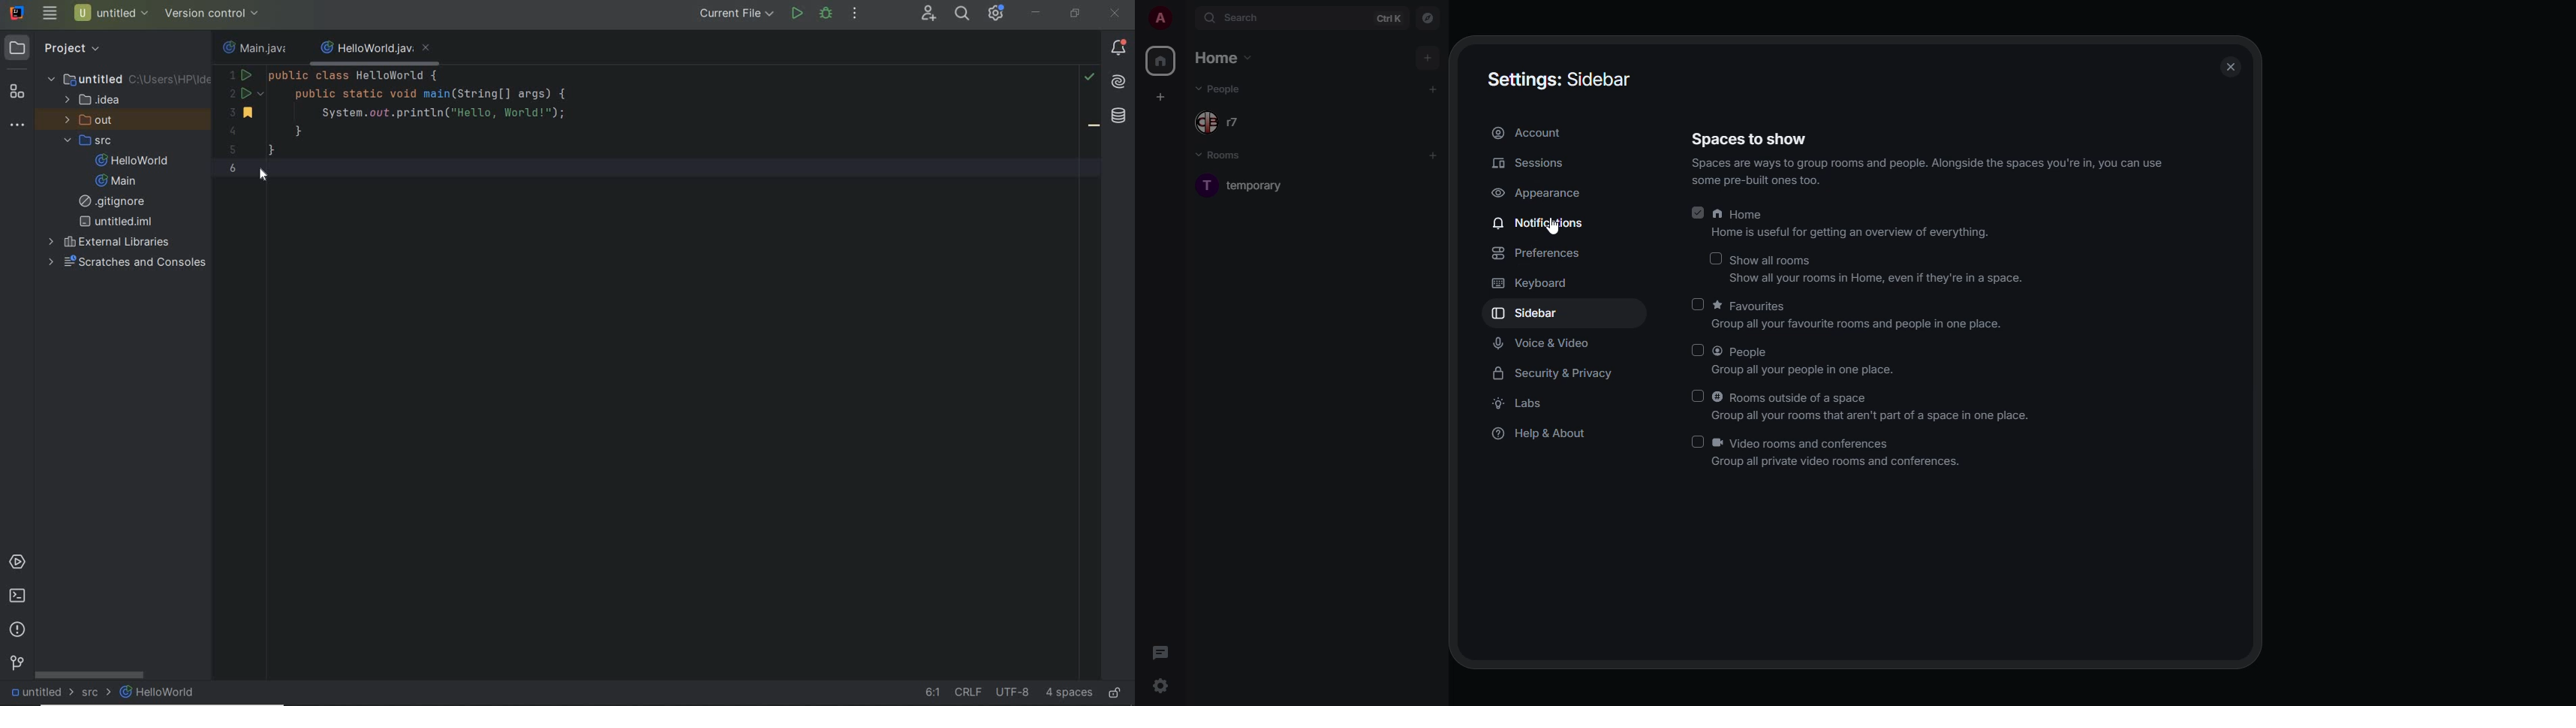  What do you see at coordinates (128, 78) in the screenshot?
I see `untitled` at bounding box center [128, 78].